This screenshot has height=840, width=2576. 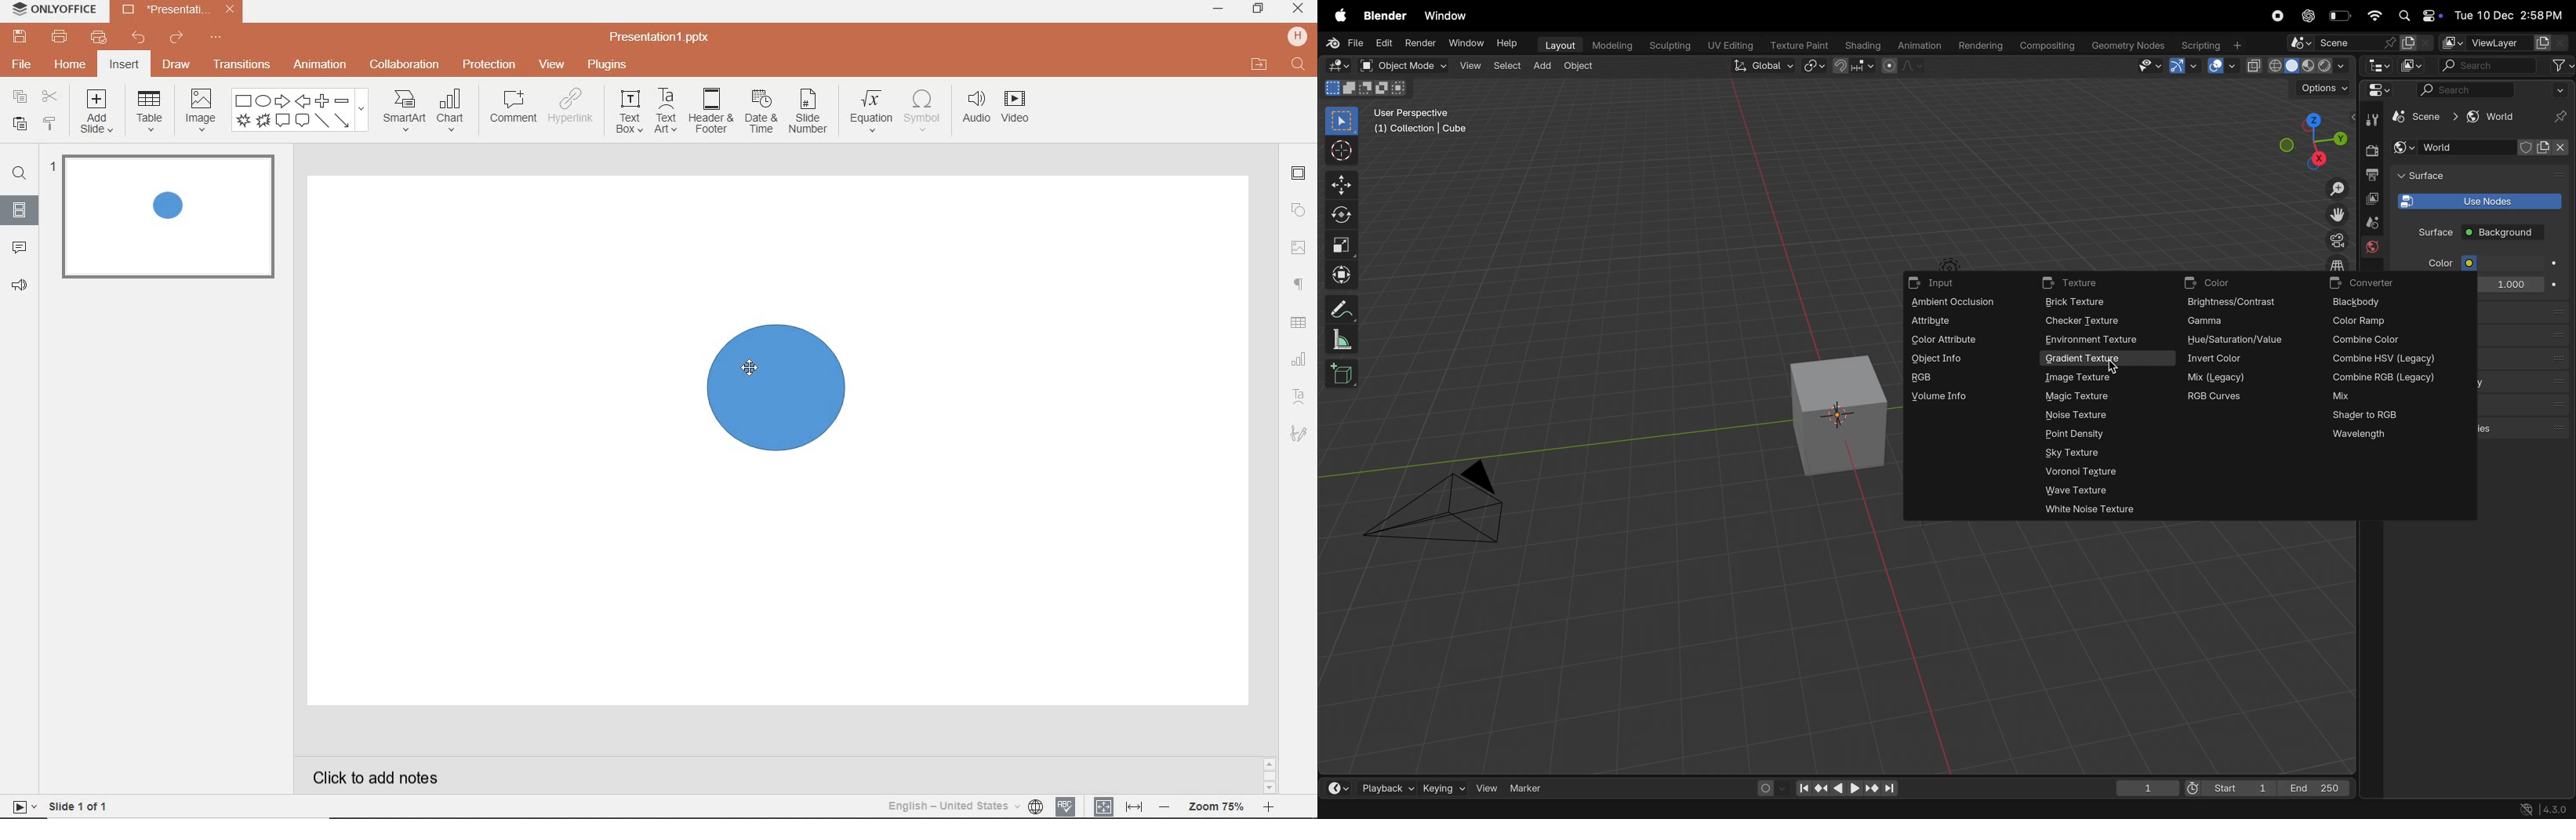 I want to click on date & time, so click(x=761, y=112).